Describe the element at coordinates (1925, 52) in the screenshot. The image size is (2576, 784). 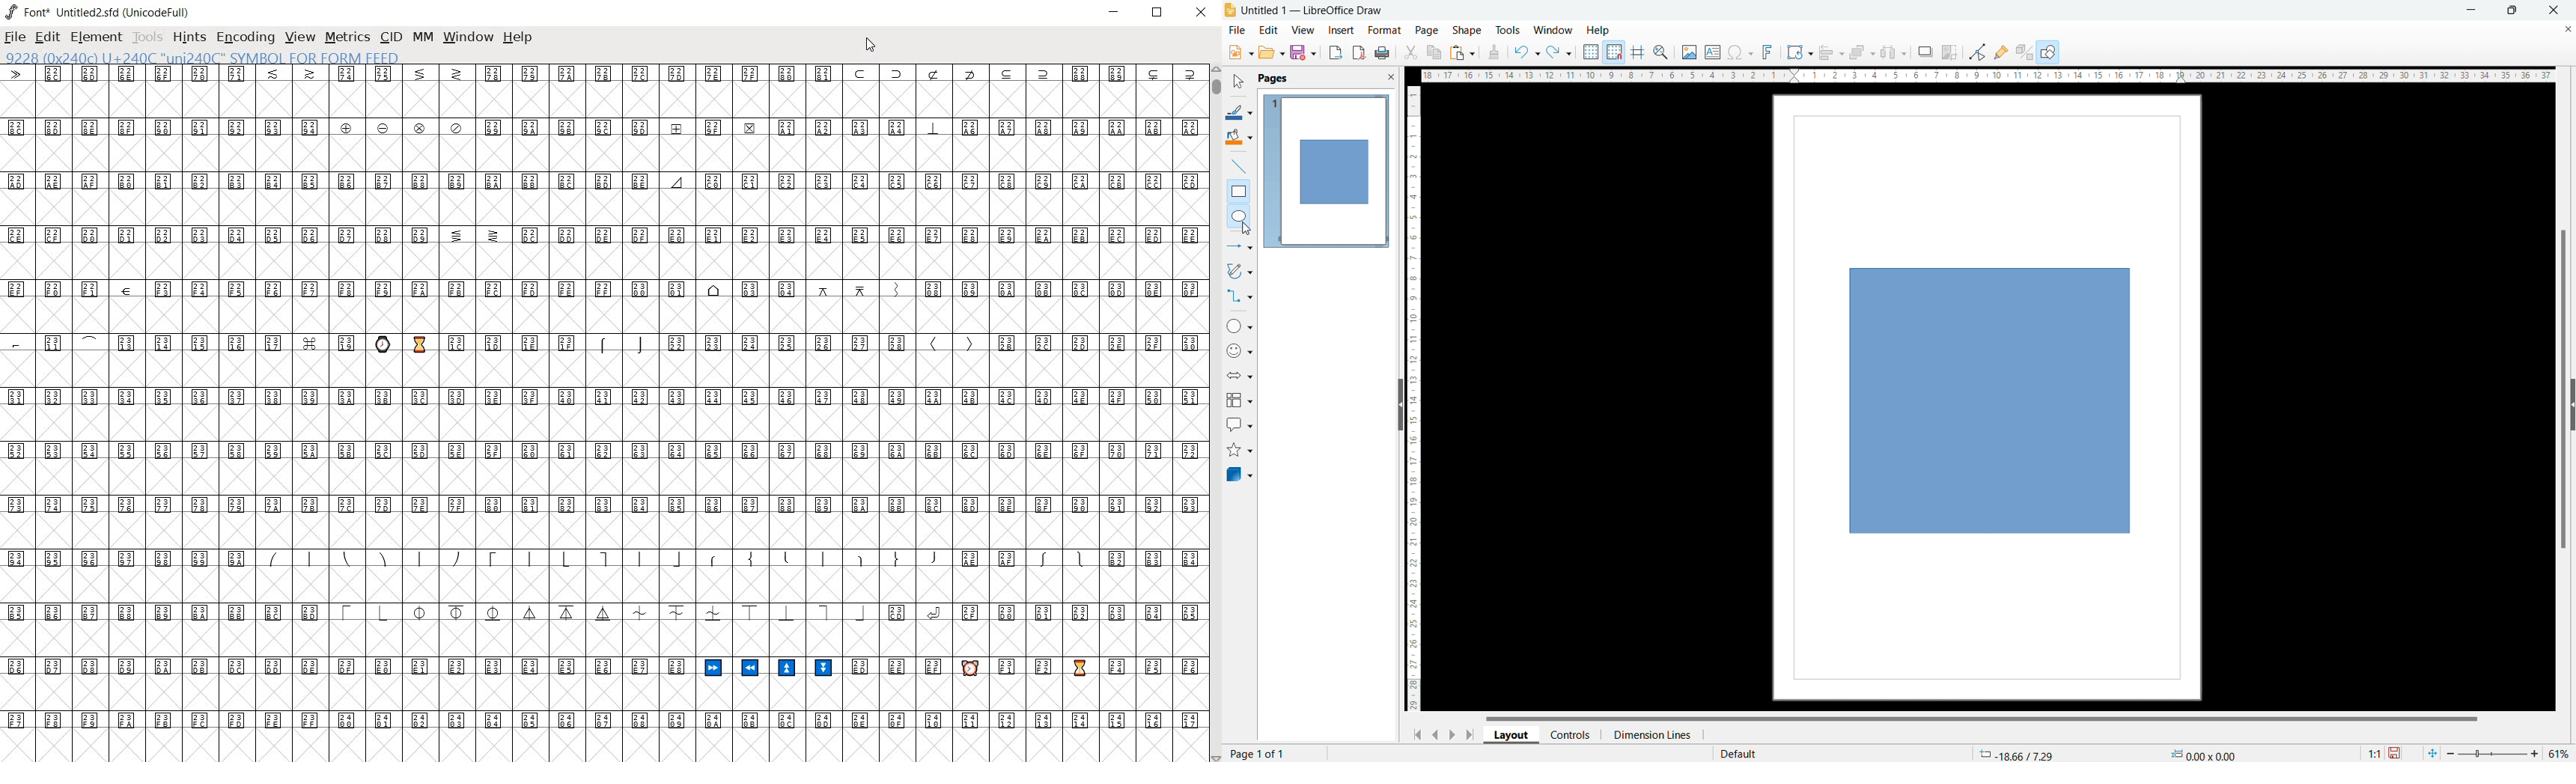
I see `shadow` at that location.